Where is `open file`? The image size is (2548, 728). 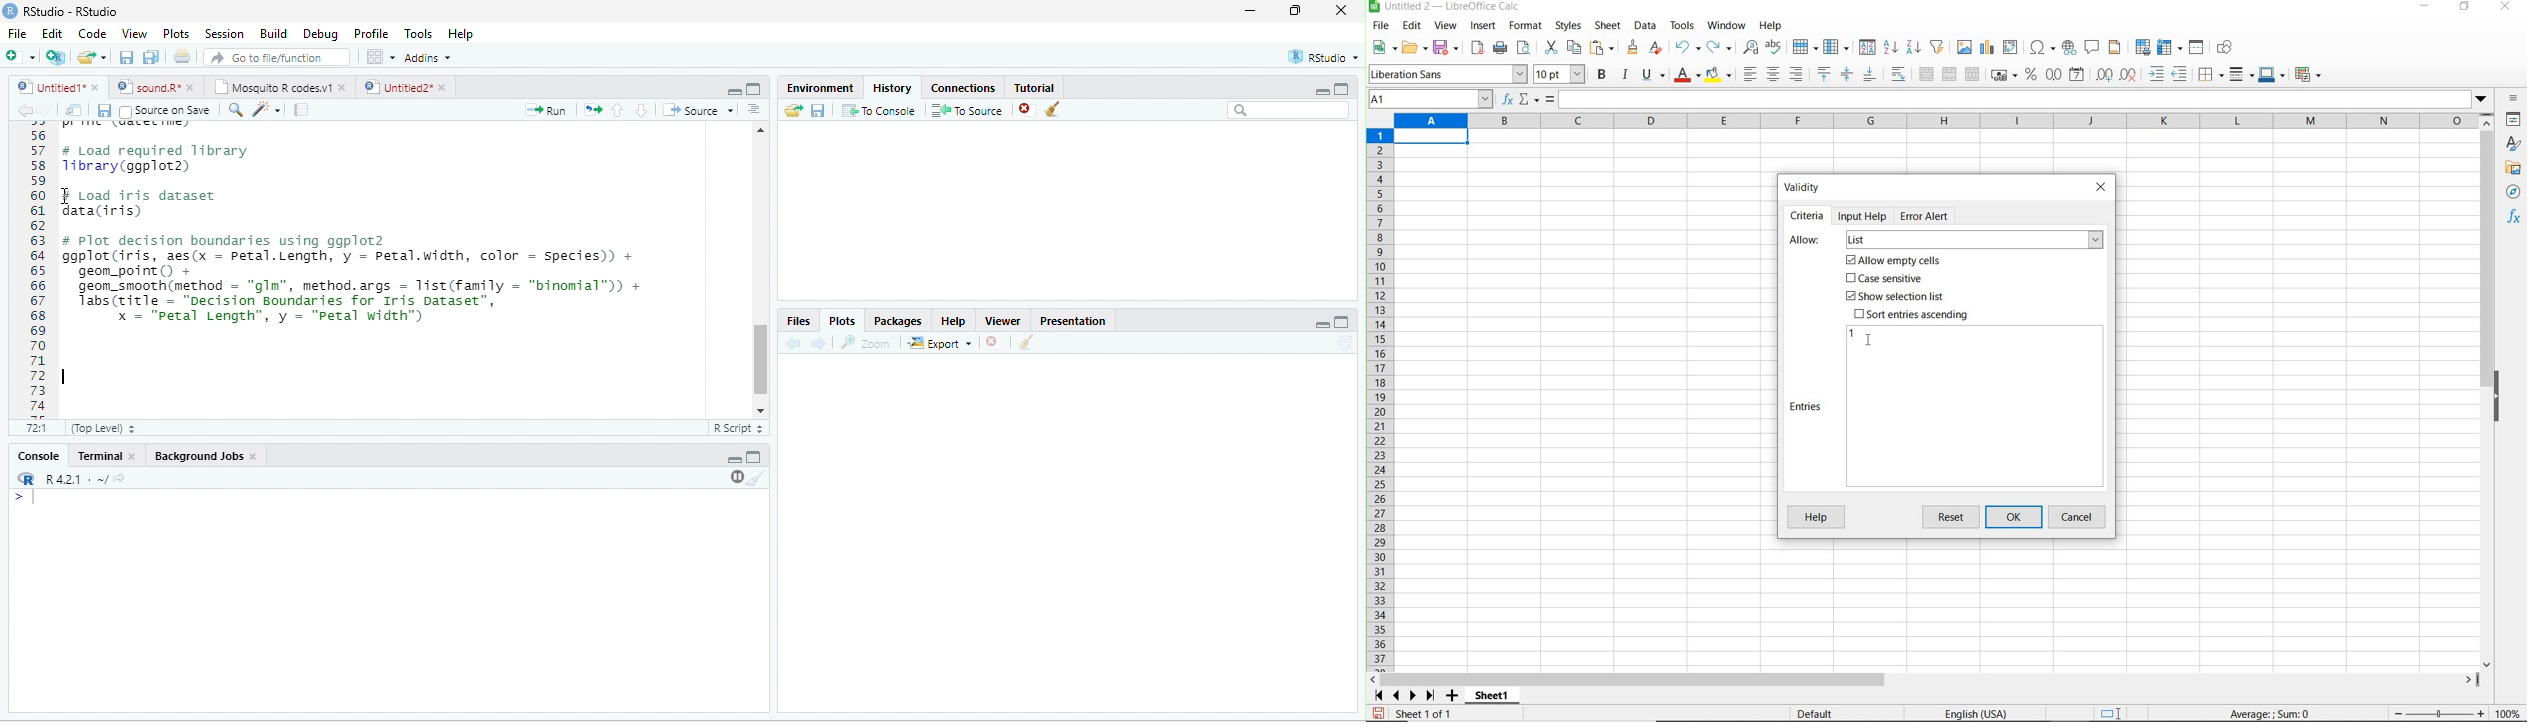 open file is located at coordinates (92, 57).